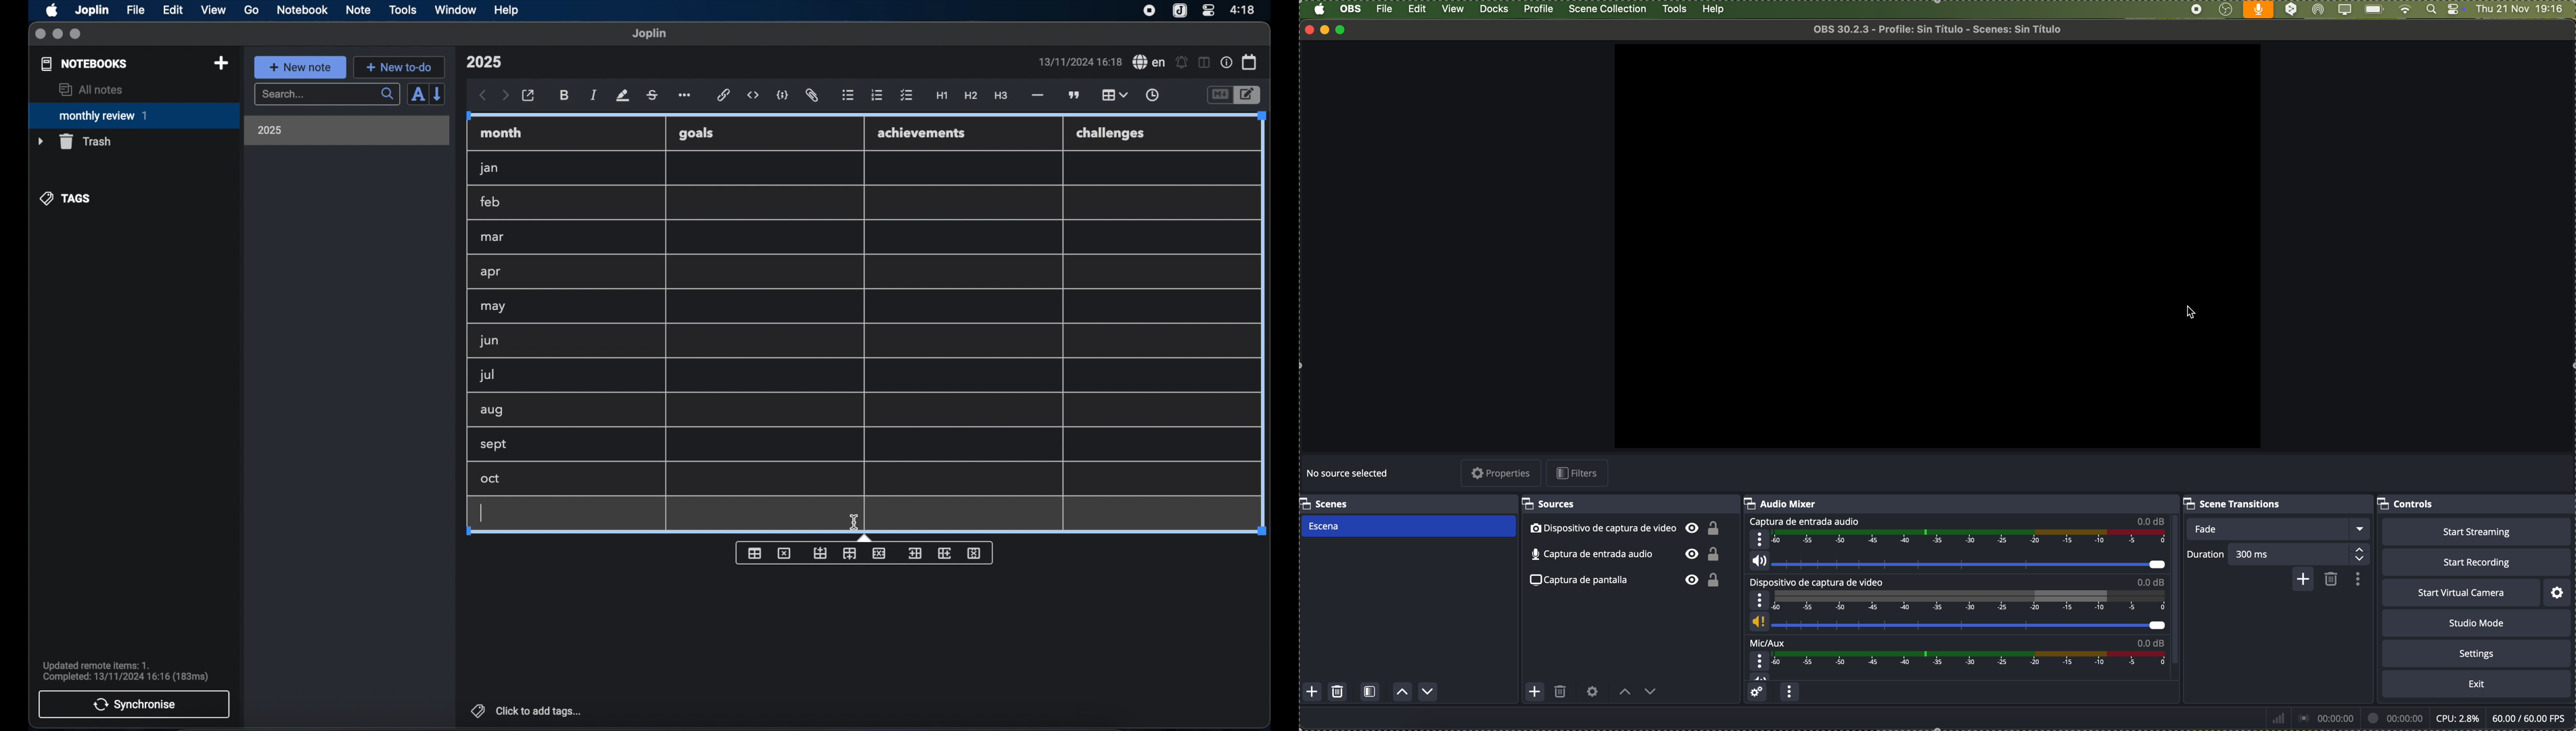 This screenshot has width=2576, height=756. What do you see at coordinates (327, 95) in the screenshot?
I see `search bar` at bounding box center [327, 95].